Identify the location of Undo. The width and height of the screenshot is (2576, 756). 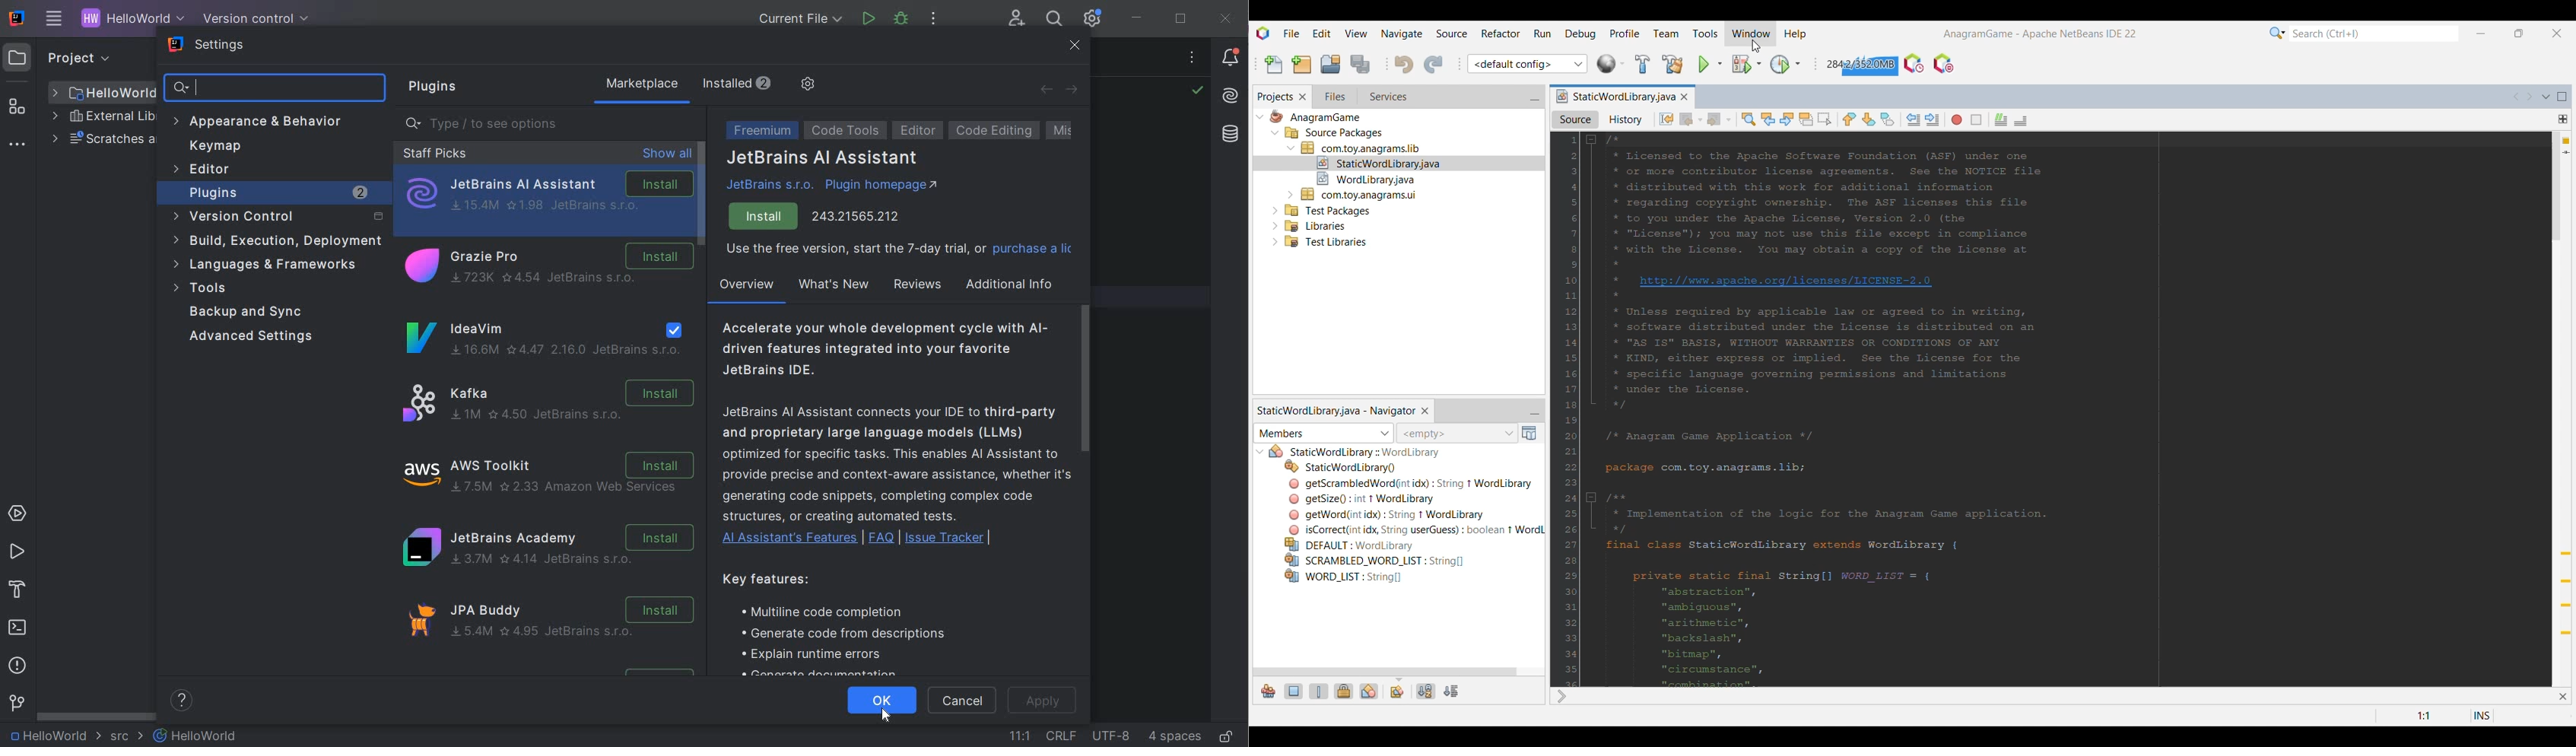
(1404, 64).